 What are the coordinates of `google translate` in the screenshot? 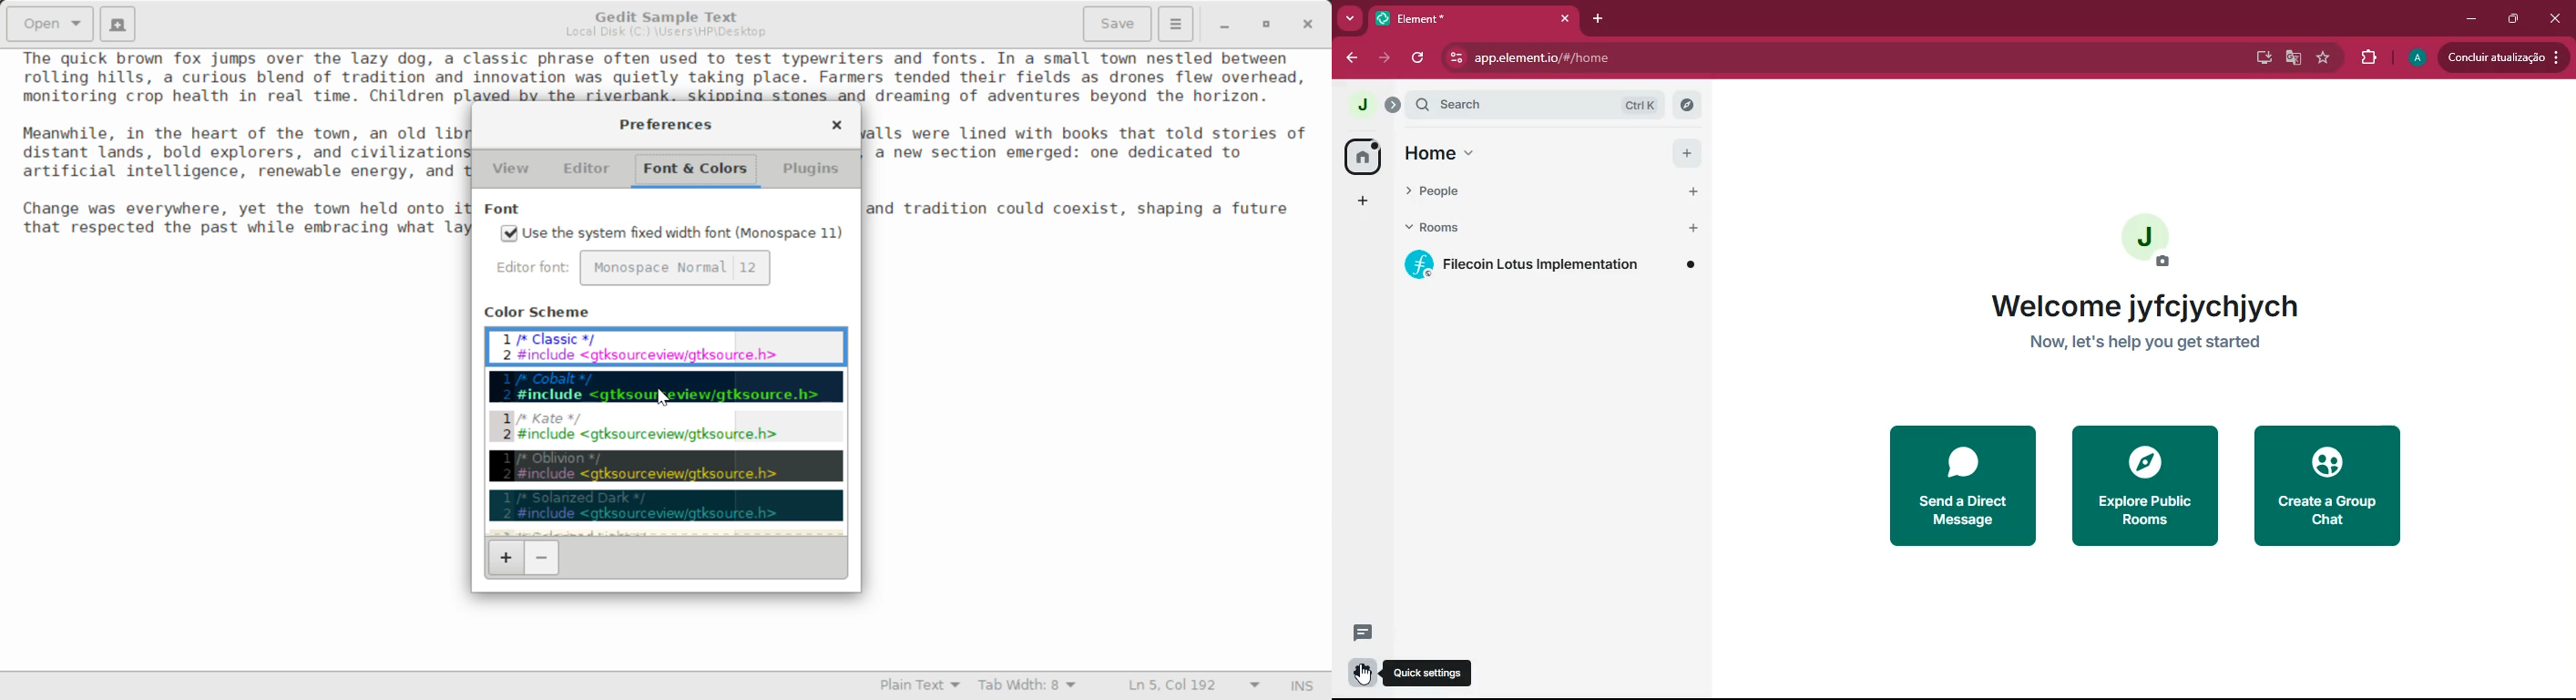 It's located at (2292, 58).